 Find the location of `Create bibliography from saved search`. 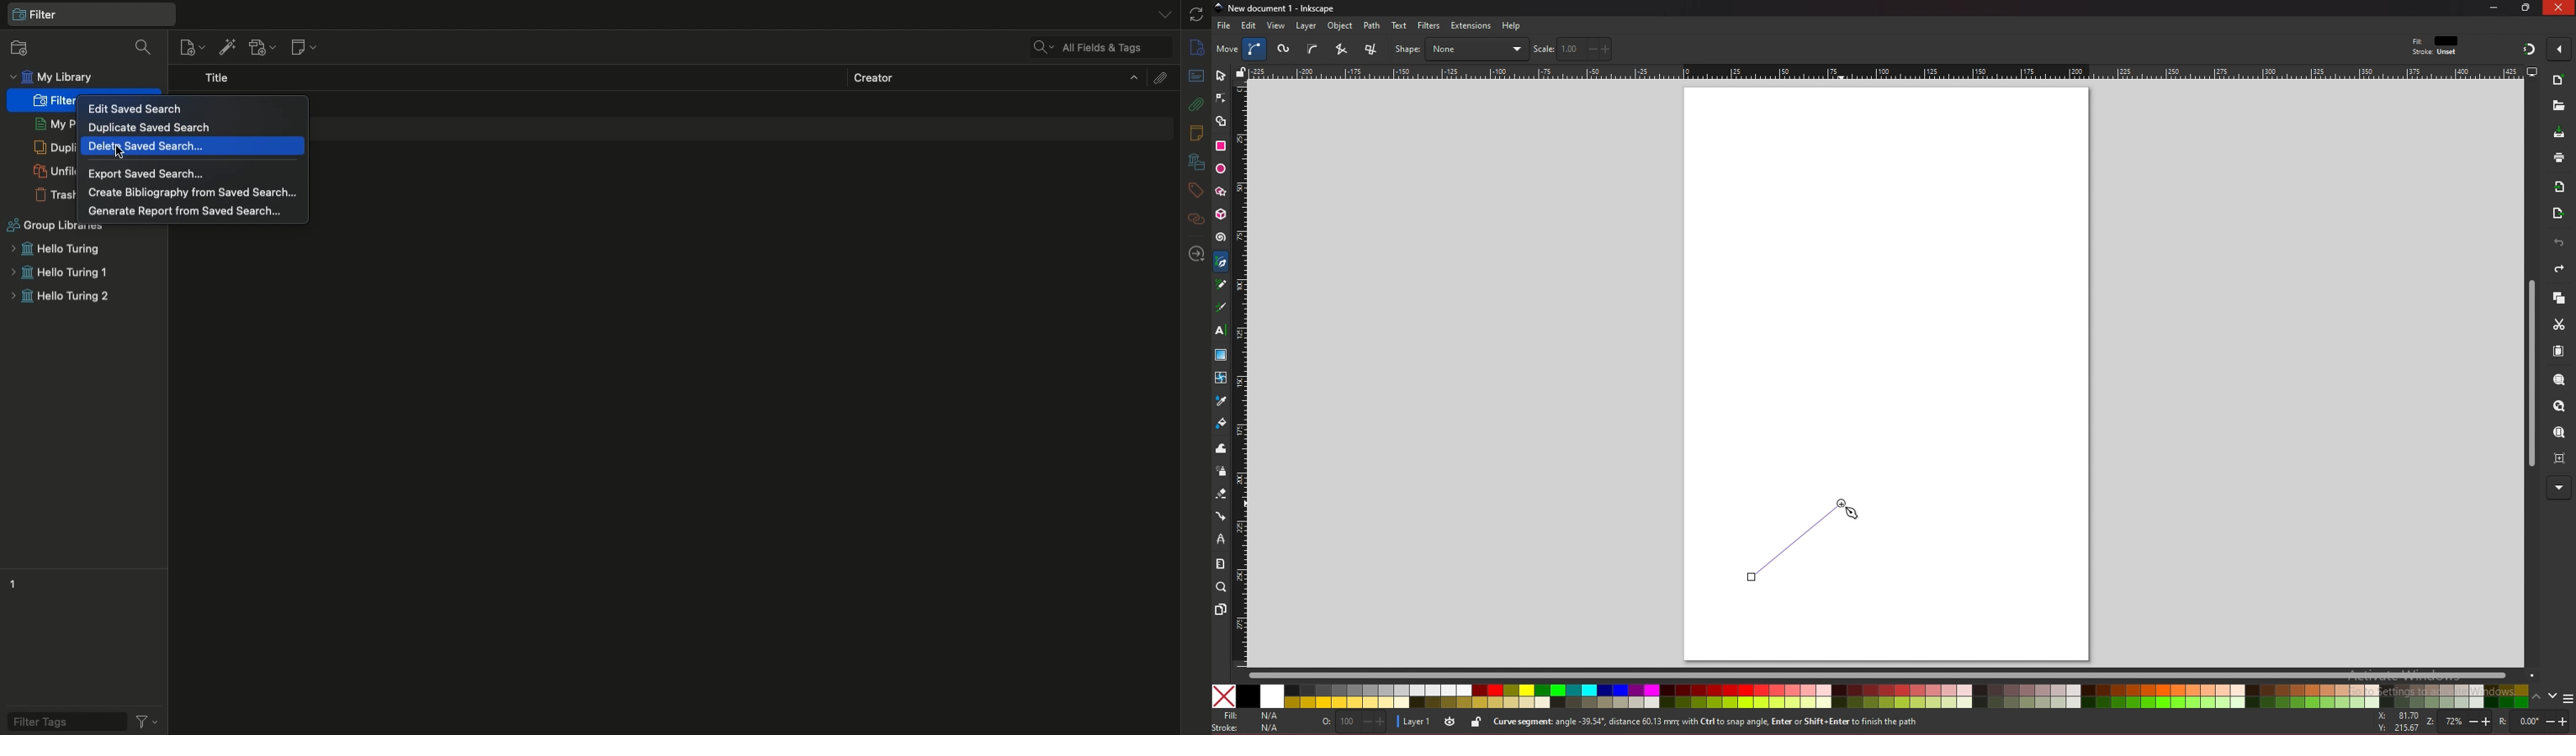

Create bibliography from saved search is located at coordinates (193, 193).